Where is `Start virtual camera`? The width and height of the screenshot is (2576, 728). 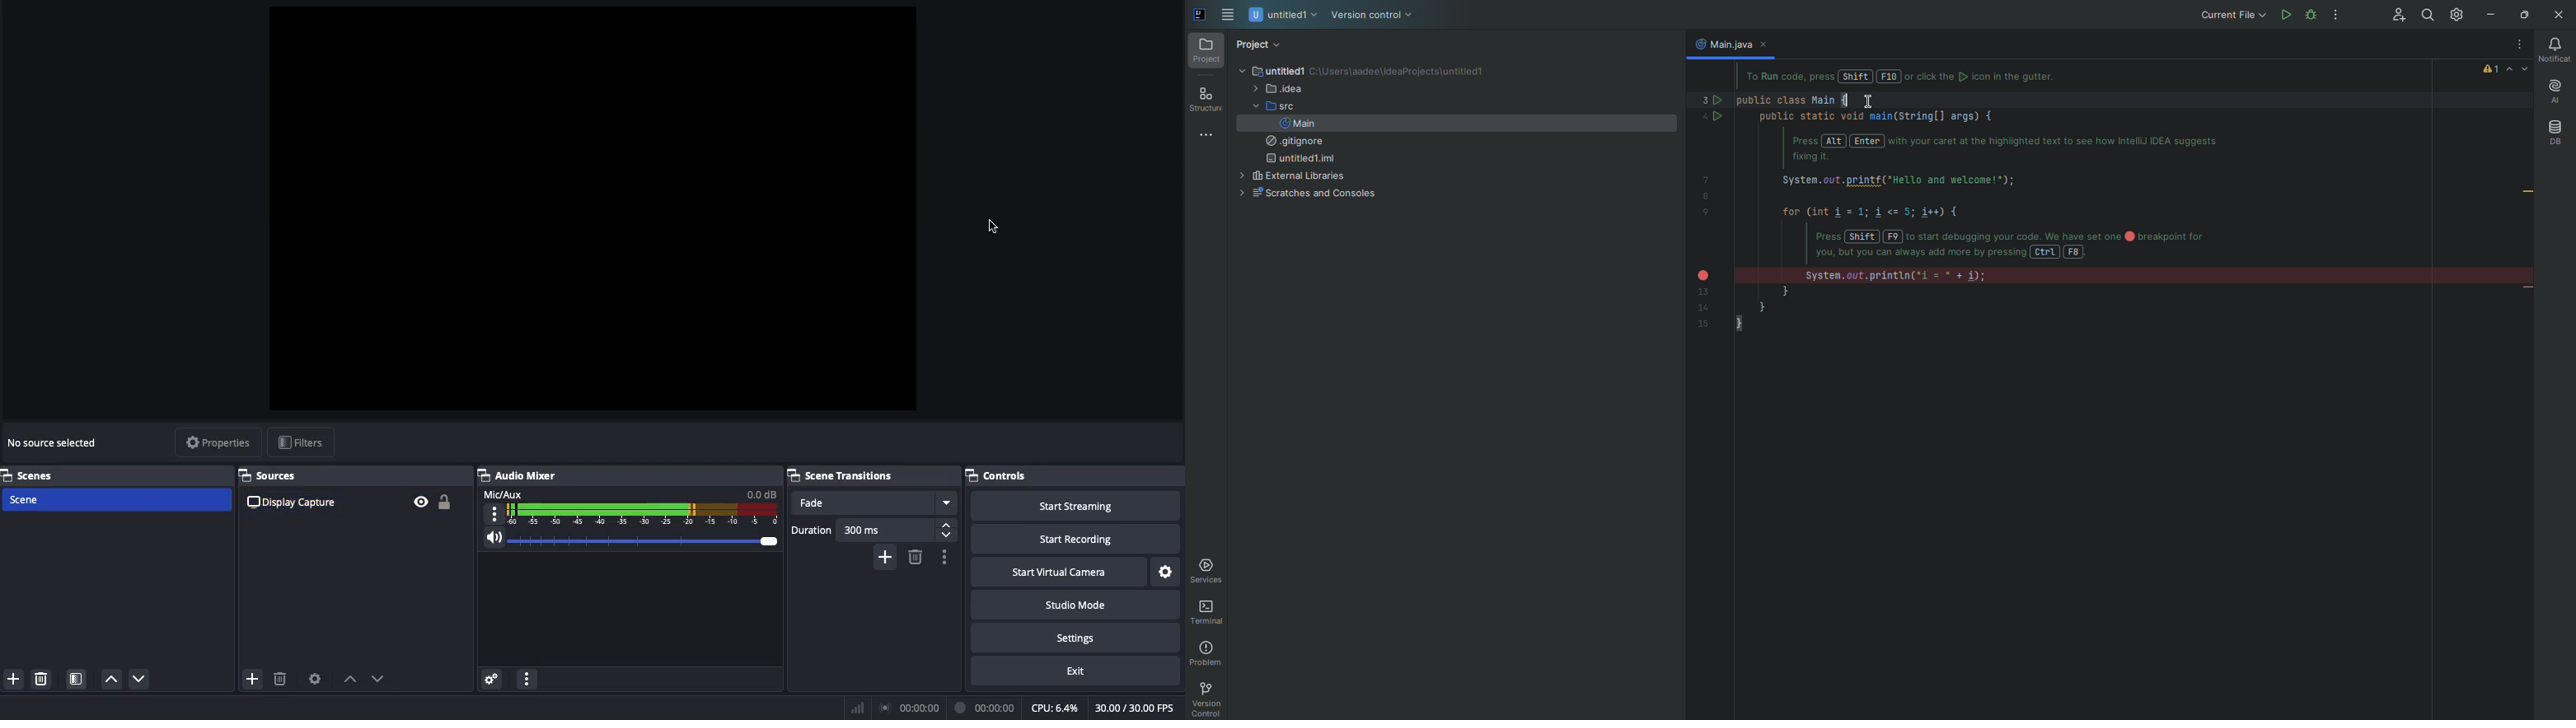 Start virtual camera is located at coordinates (1061, 570).